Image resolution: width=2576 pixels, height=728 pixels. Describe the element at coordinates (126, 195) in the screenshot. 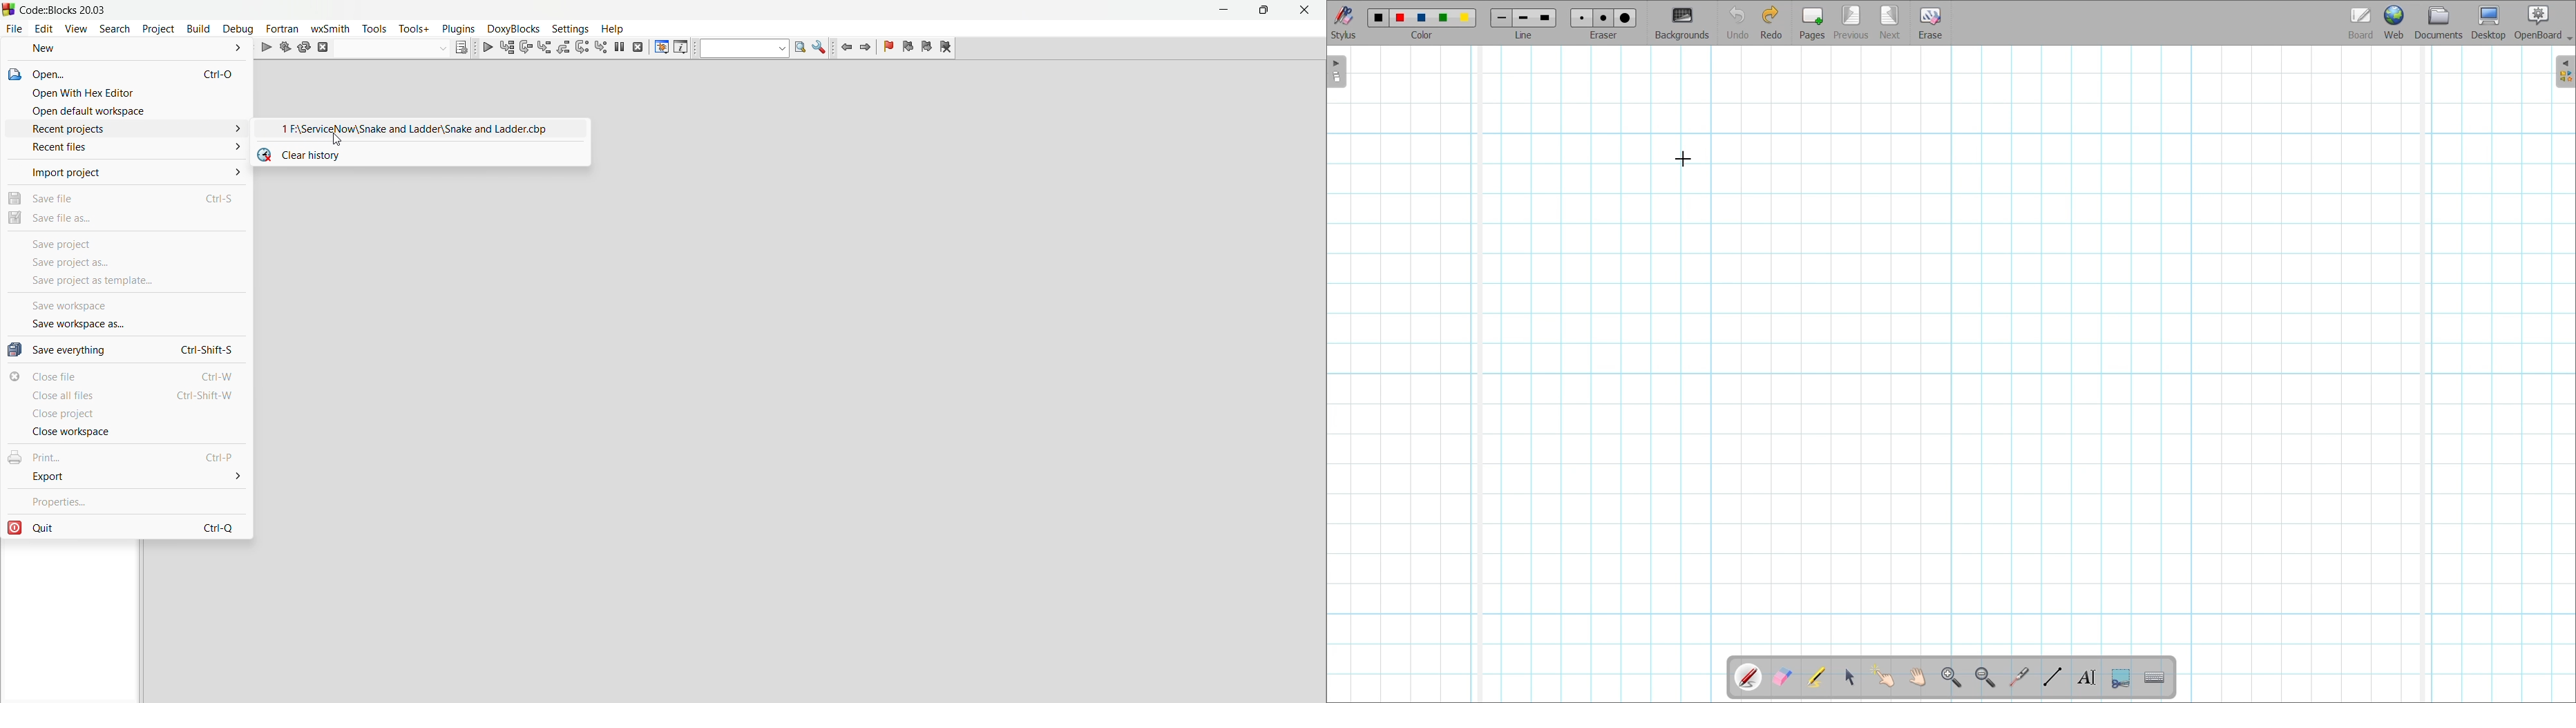

I see `save file` at that location.